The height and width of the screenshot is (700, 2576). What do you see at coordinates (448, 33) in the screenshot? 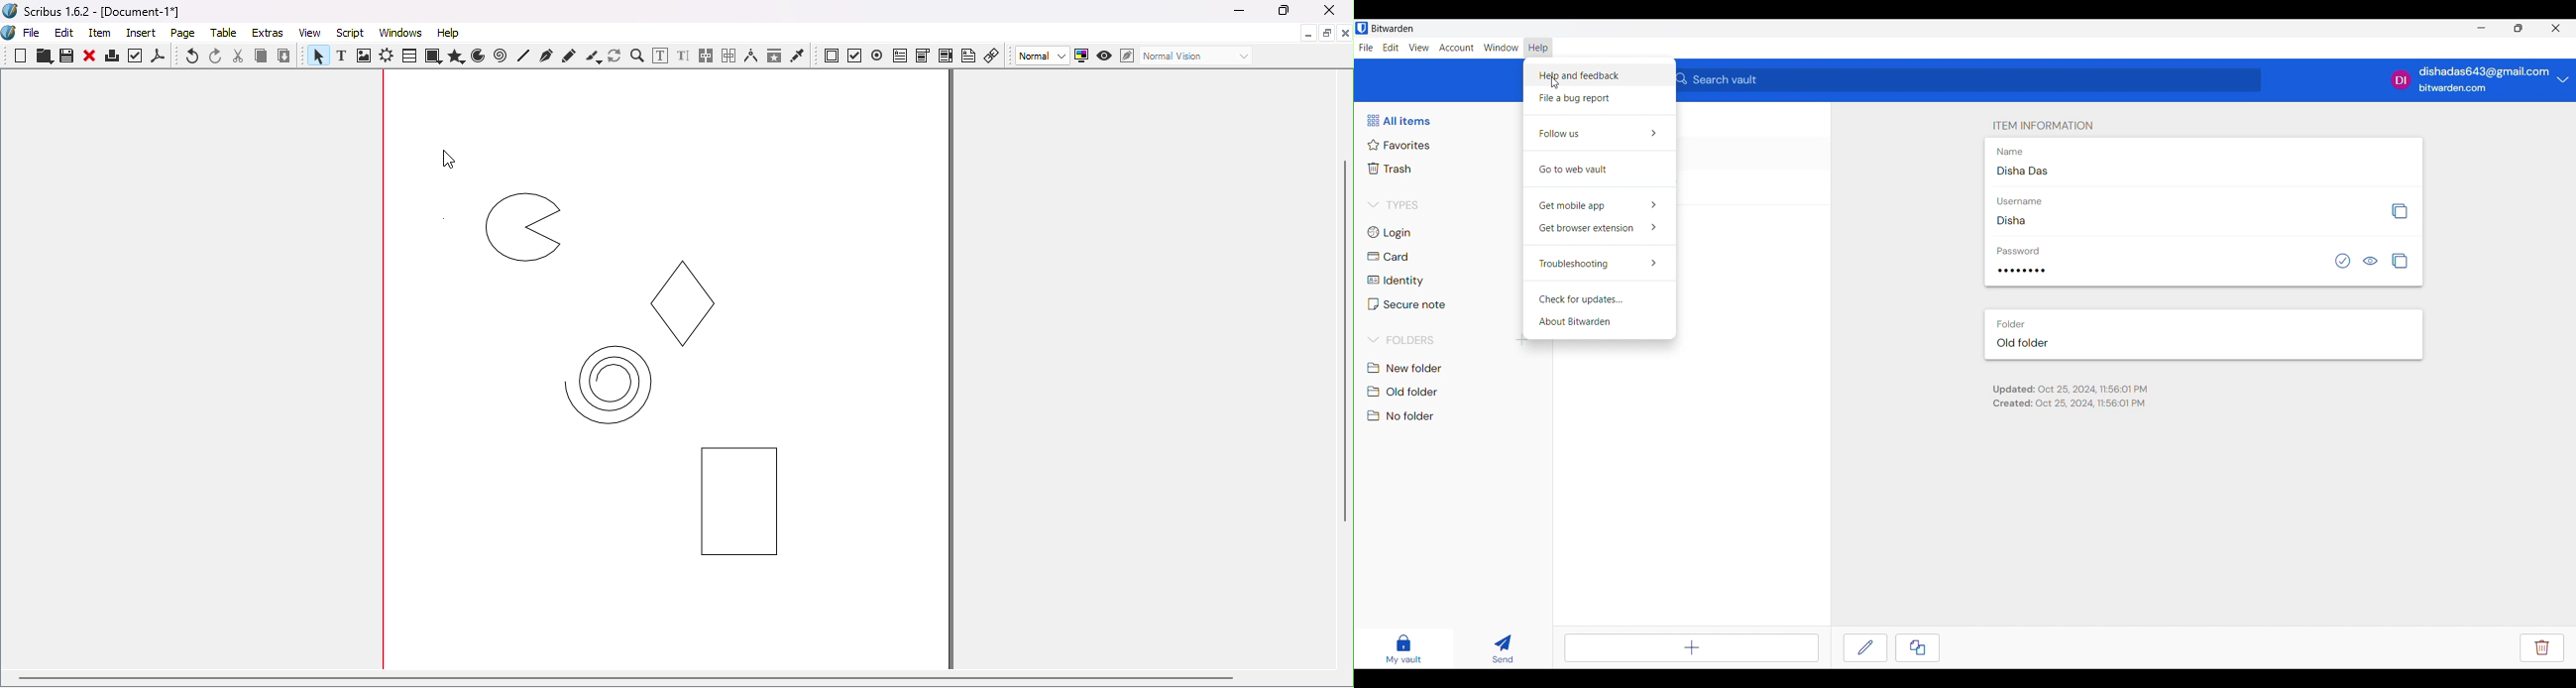
I see `Help` at bounding box center [448, 33].